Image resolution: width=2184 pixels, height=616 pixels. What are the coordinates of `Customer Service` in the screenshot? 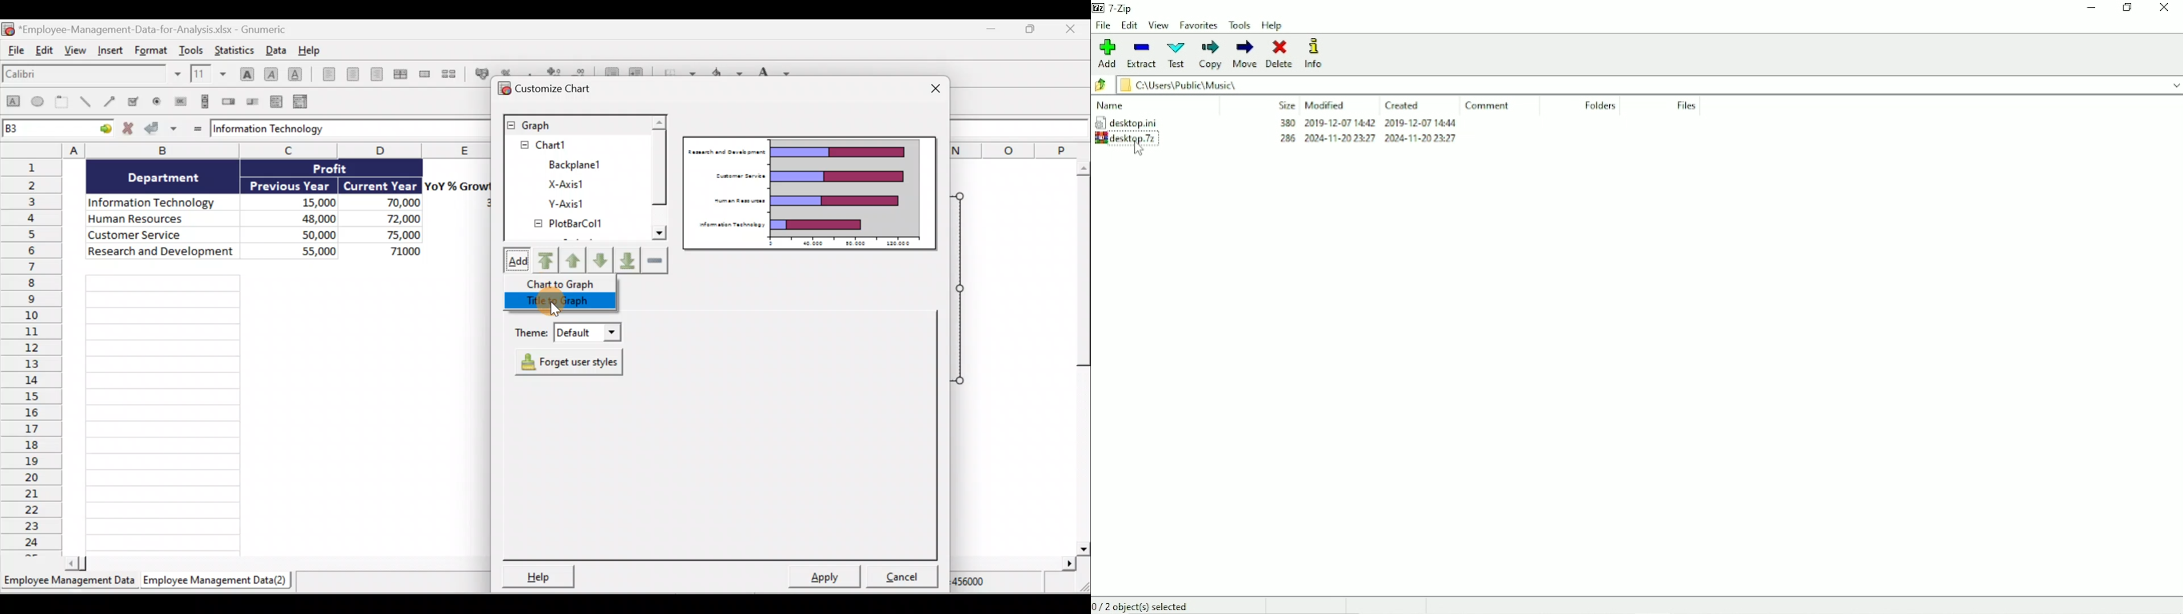 It's located at (165, 236).